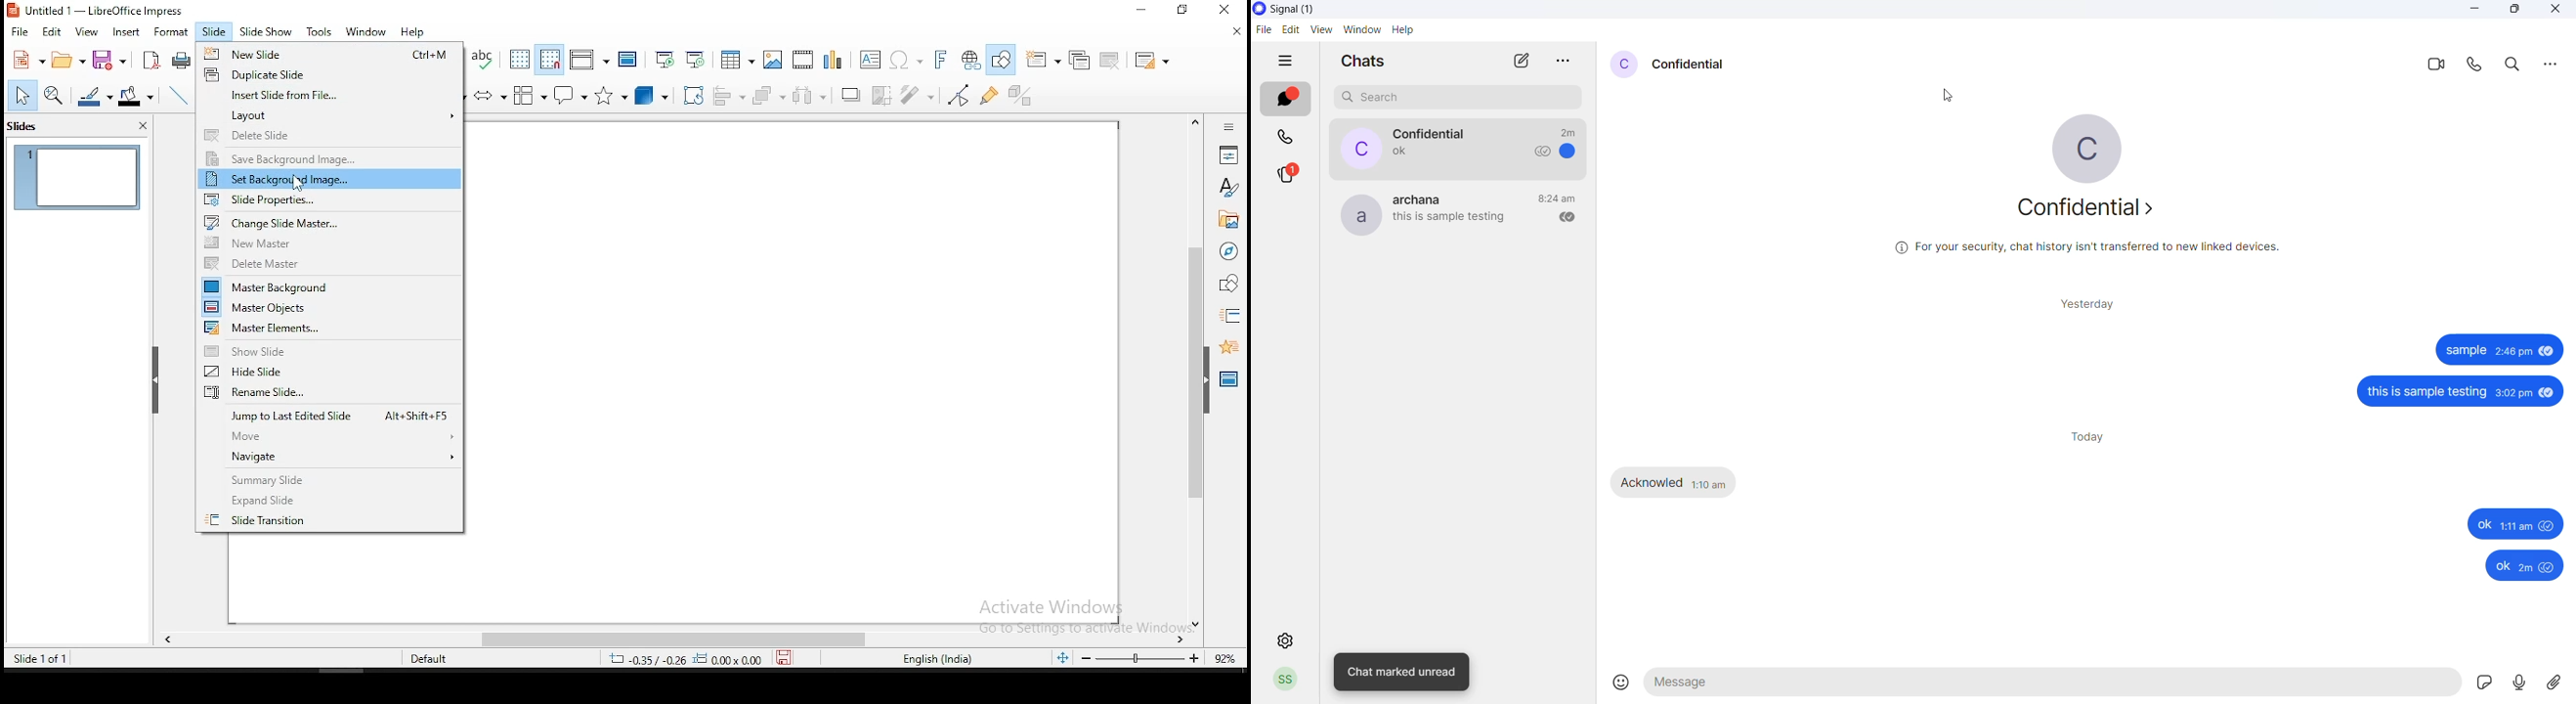 The image size is (2576, 728). Describe the element at coordinates (151, 59) in the screenshot. I see `acrobat as pdf` at that location.